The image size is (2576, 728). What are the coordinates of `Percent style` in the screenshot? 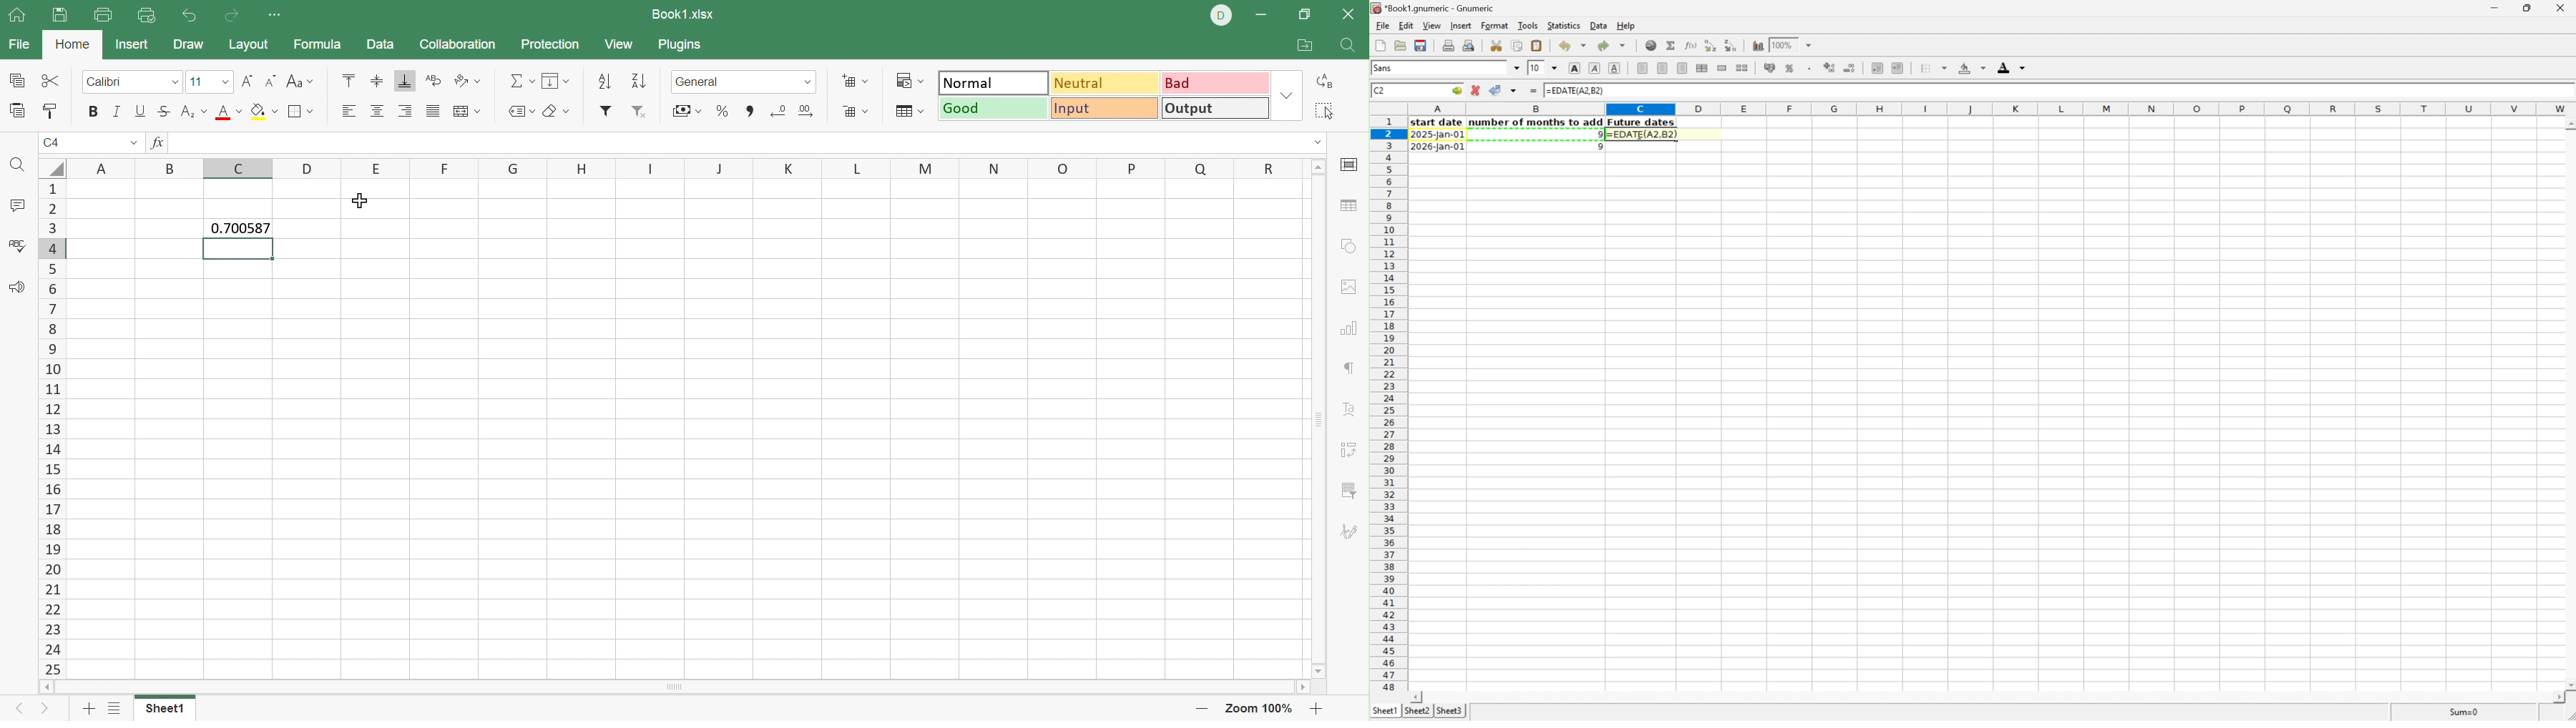 It's located at (725, 111).